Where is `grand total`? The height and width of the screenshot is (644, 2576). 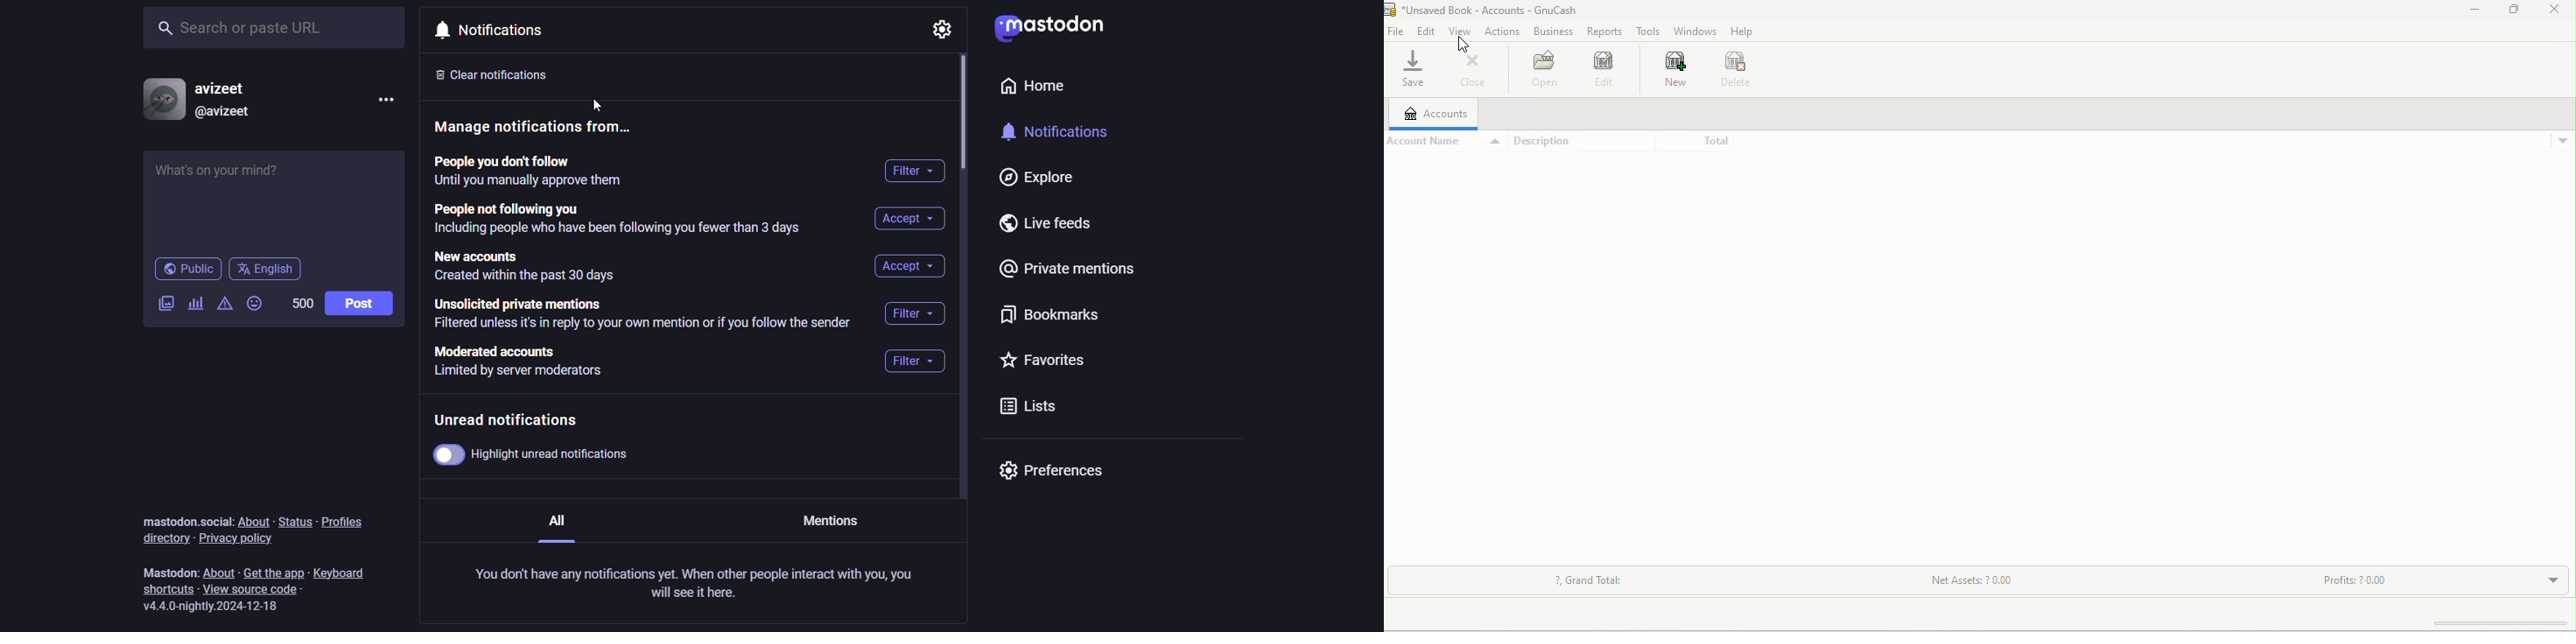
grand total is located at coordinates (1583, 579).